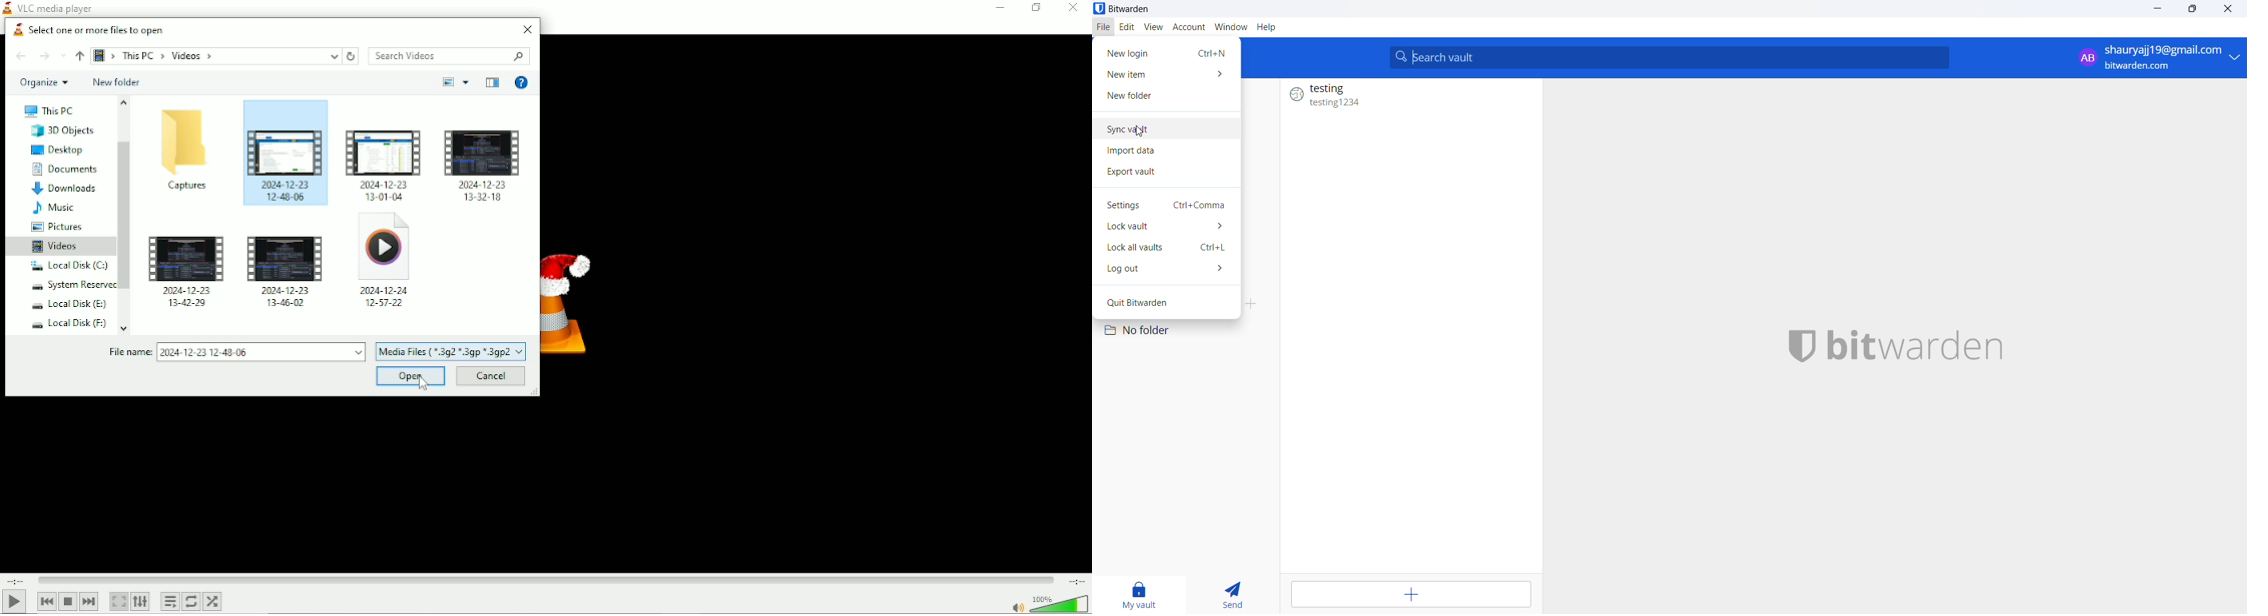 The width and height of the screenshot is (2268, 616). Describe the element at coordinates (43, 56) in the screenshot. I see `Forward` at that location.